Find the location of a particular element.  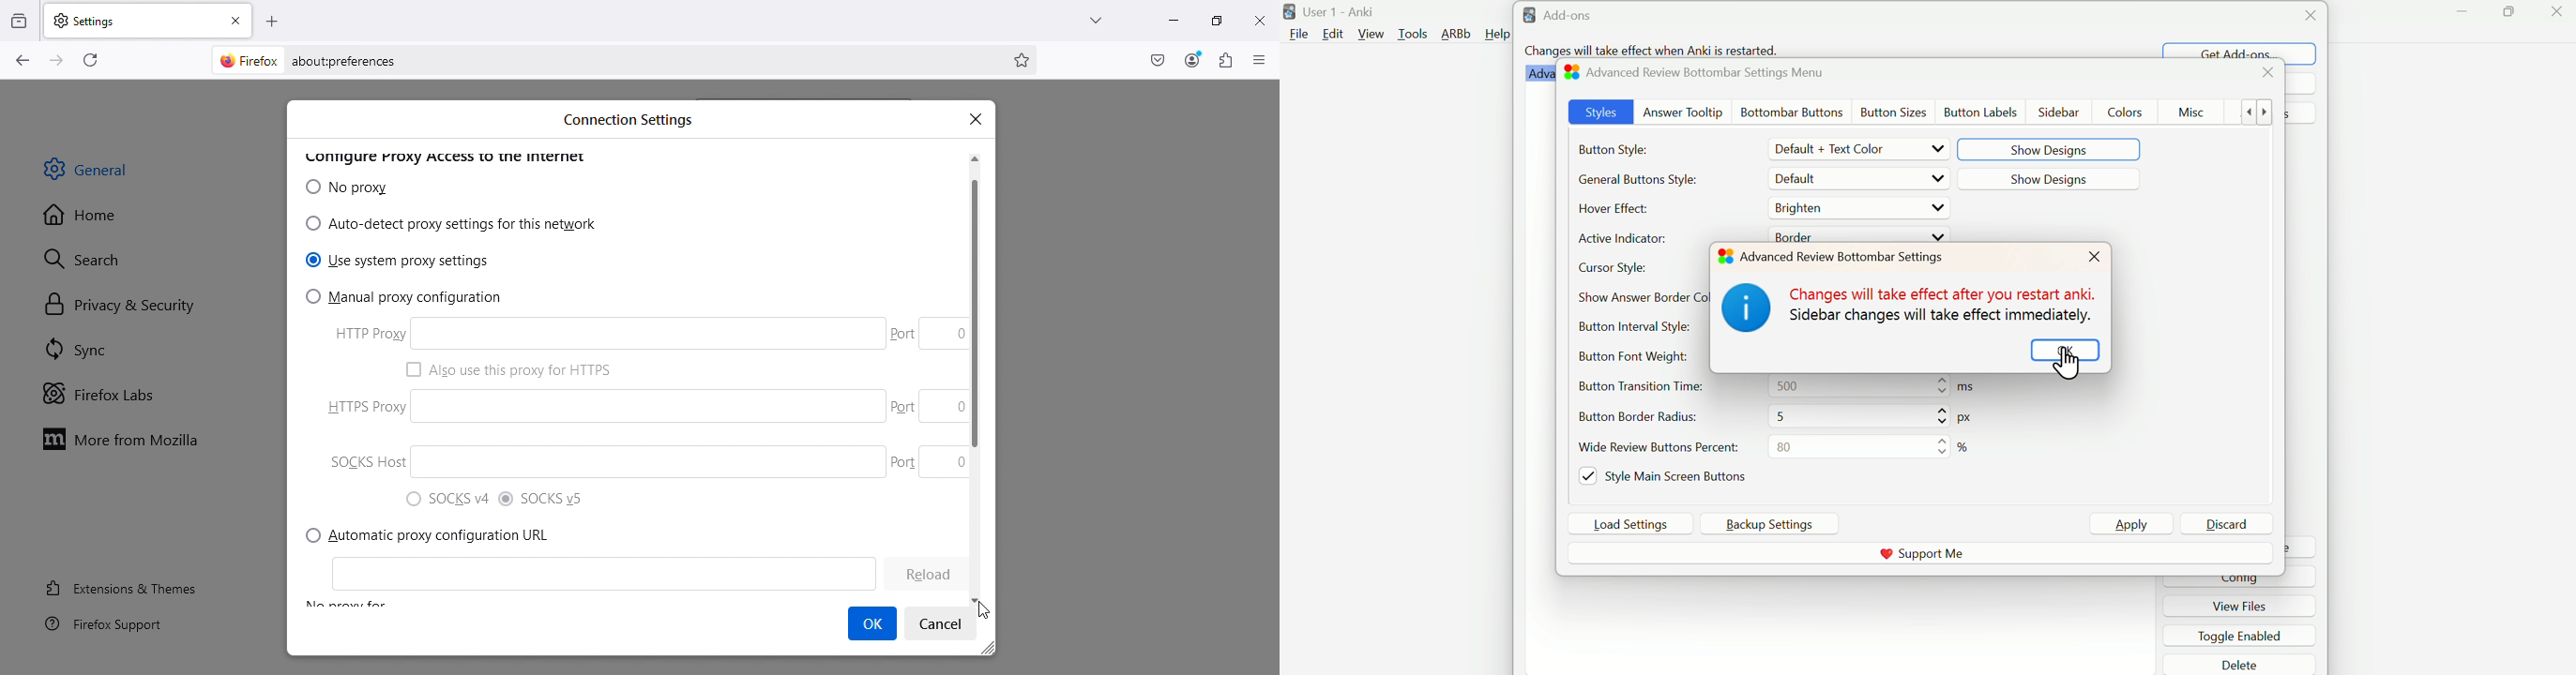

0 Auto-detect proxy settings for this network is located at coordinates (451, 224).